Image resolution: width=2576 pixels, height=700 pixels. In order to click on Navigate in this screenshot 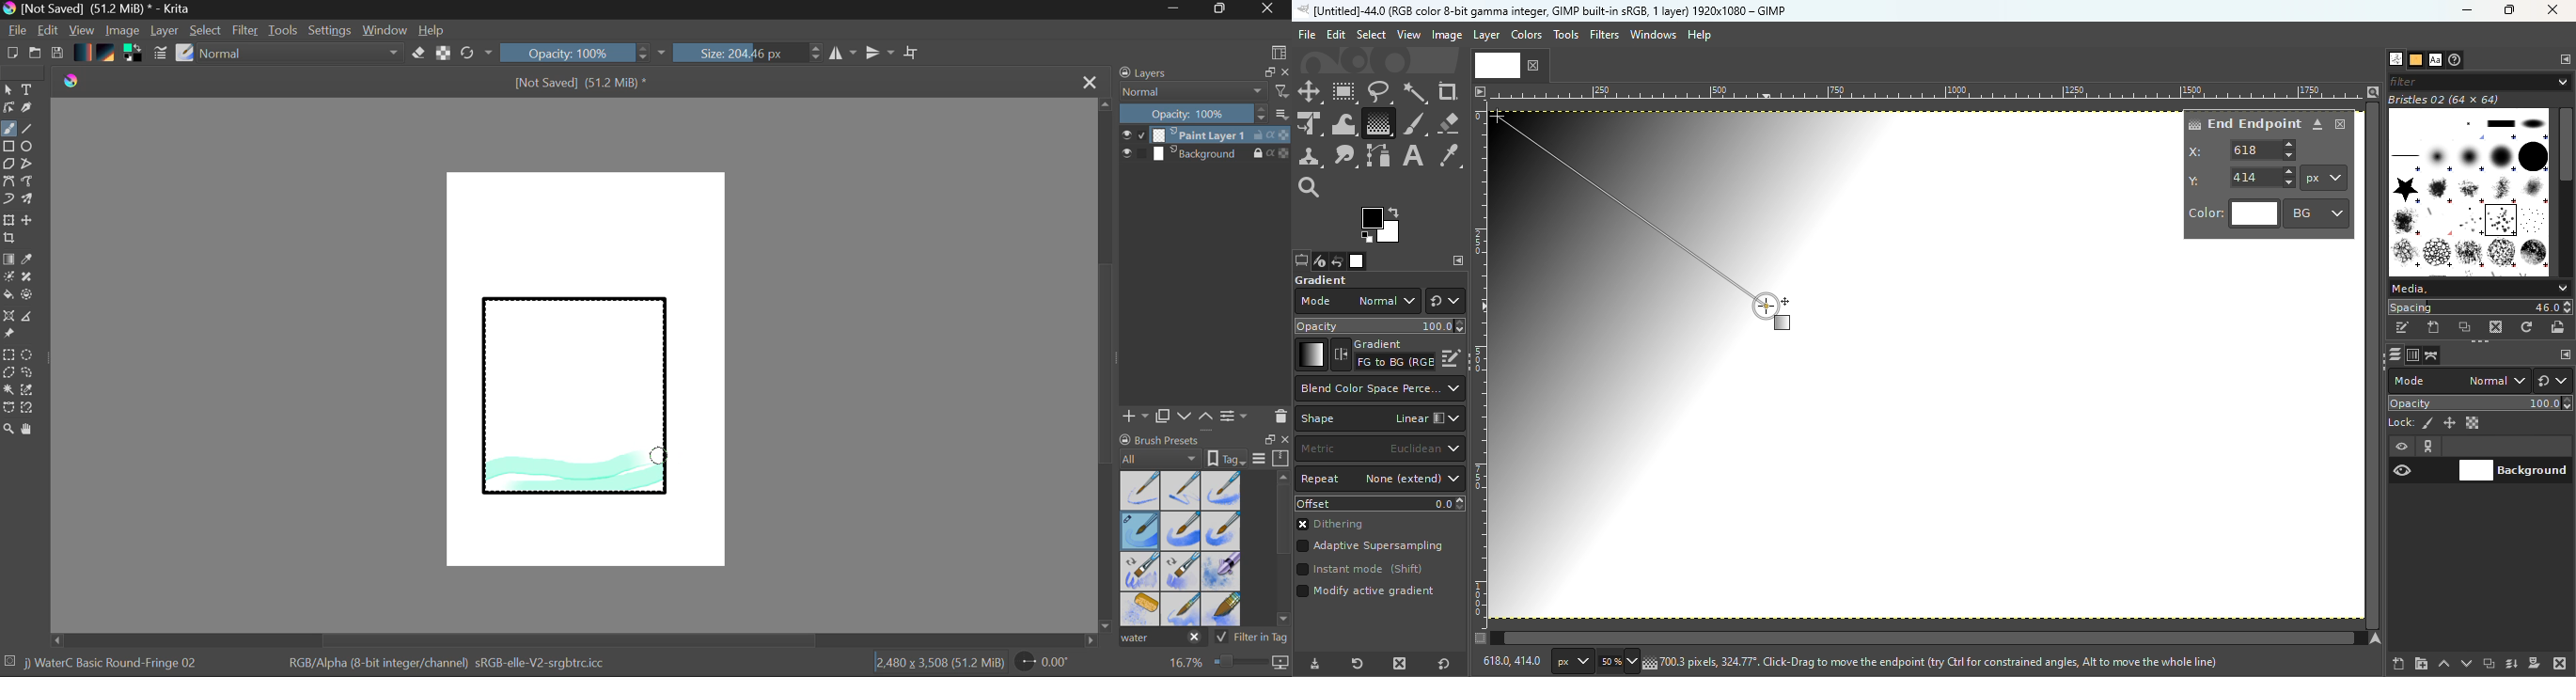, I will do `click(2378, 638)`.